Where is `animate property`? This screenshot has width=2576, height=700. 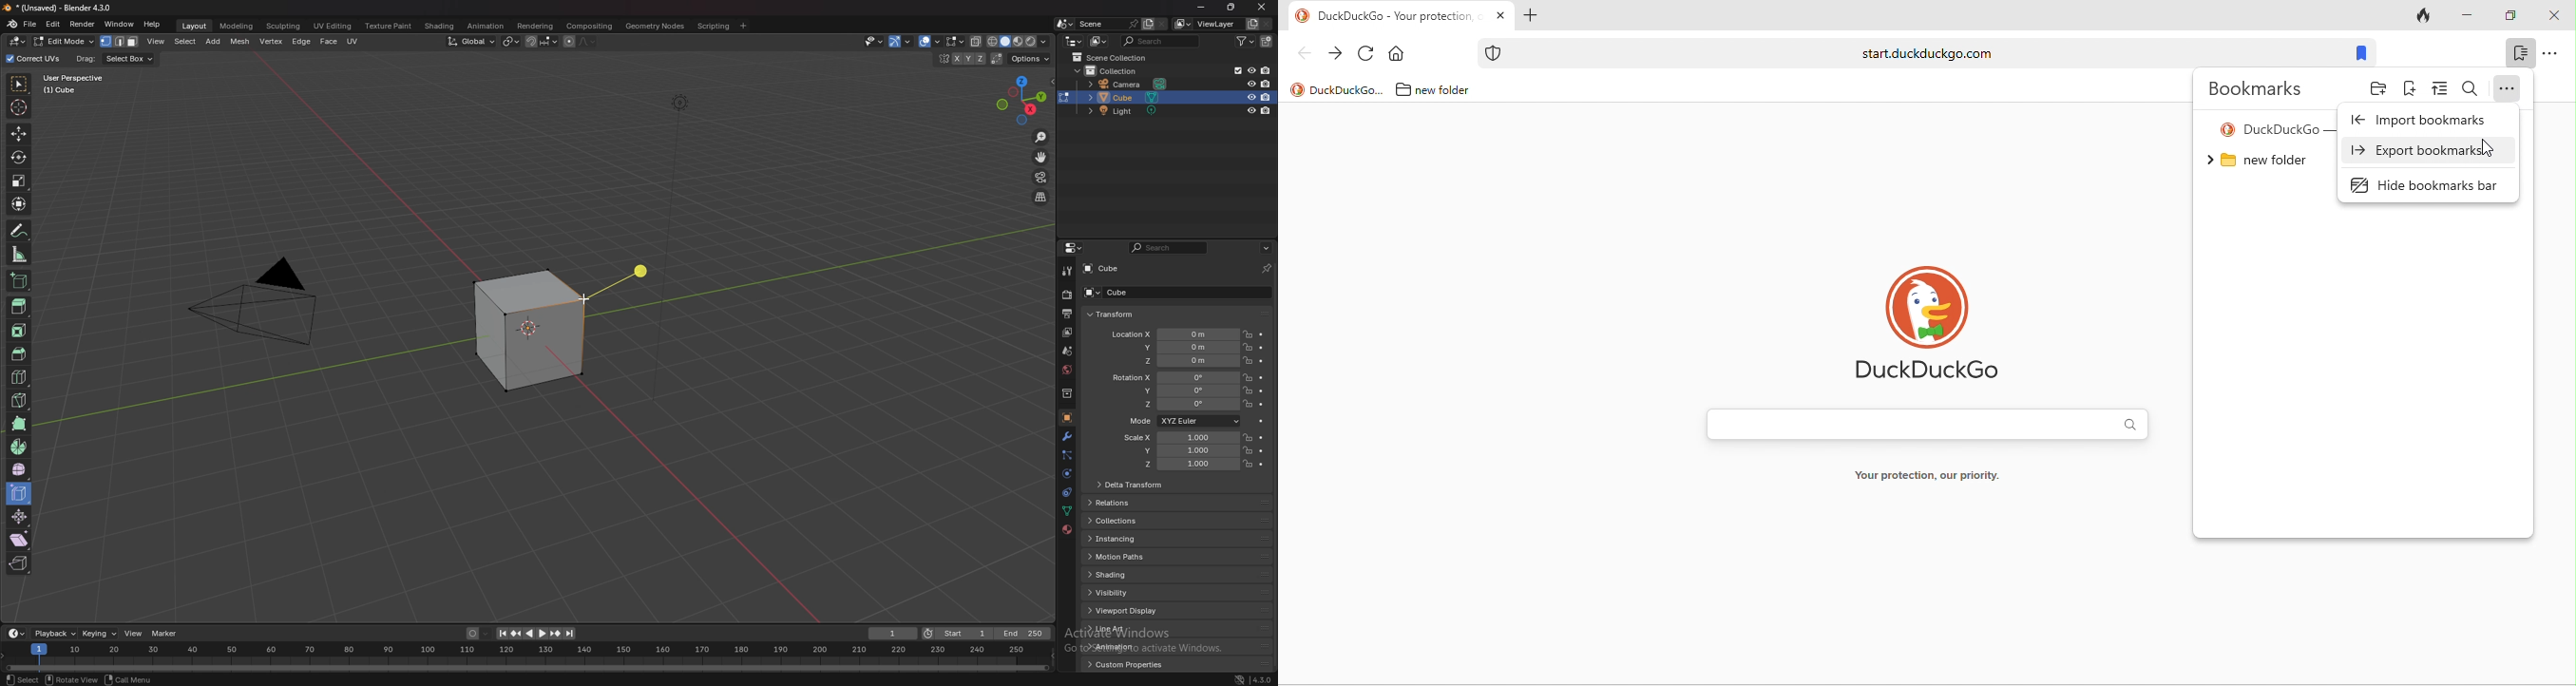
animate property is located at coordinates (1263, 378).